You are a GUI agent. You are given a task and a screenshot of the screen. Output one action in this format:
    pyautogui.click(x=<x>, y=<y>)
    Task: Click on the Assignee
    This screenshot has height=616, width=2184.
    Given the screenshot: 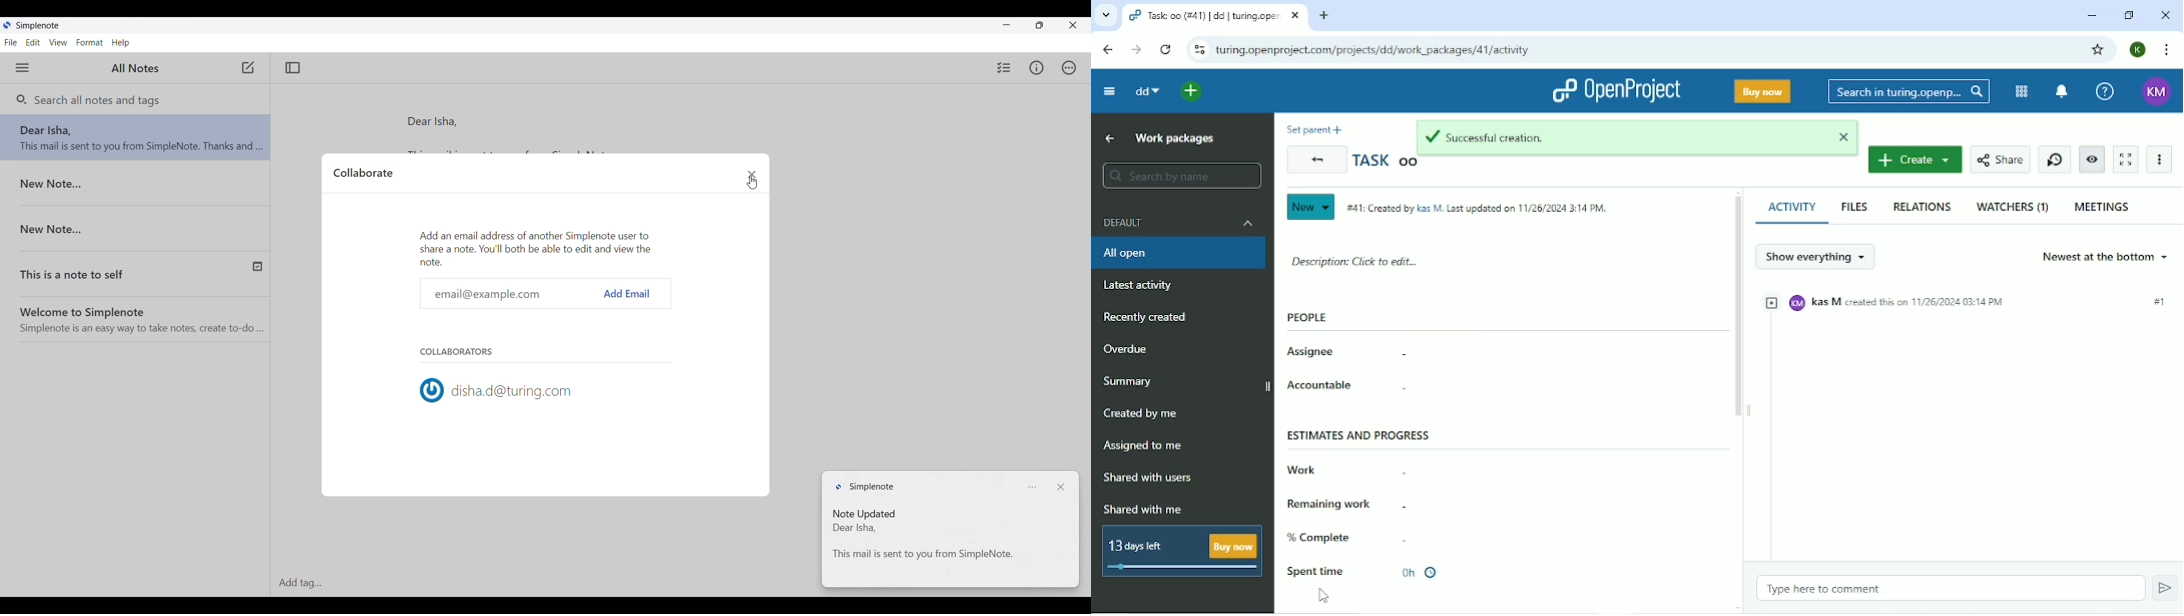 What is the action you would take?
    pyautogui.click(x=1311, y=352)
    